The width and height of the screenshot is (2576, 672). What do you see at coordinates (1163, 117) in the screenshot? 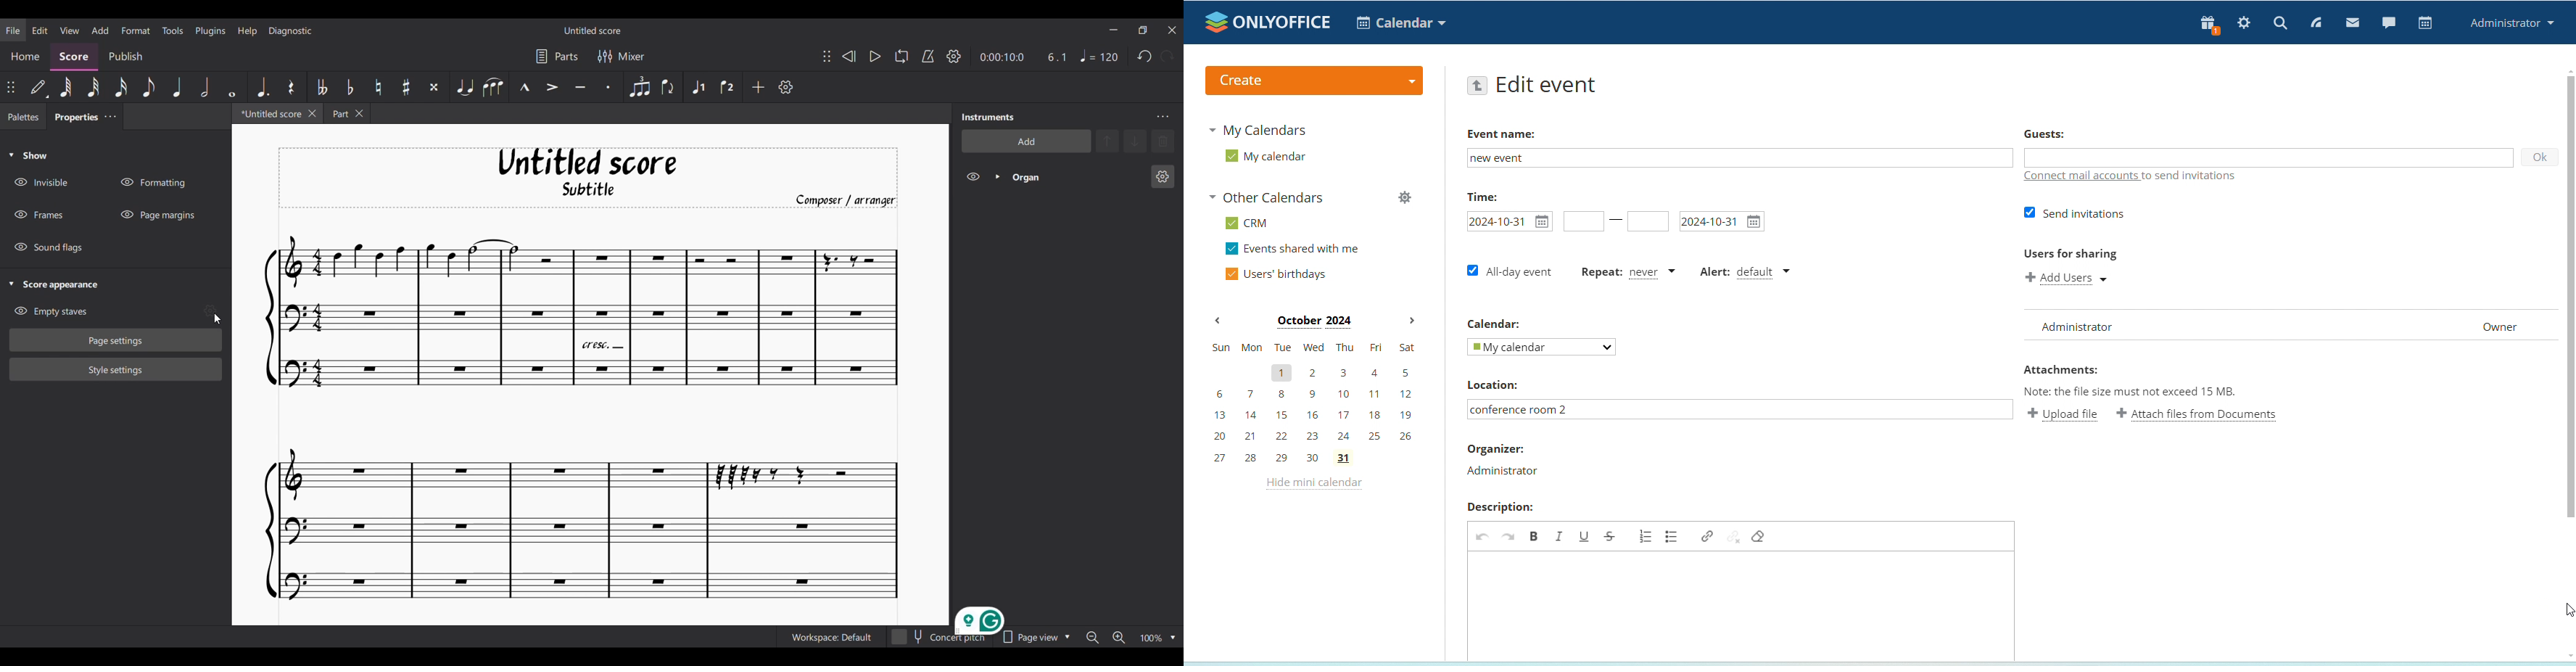
I see `Instruments panel settings` at bounding box center [1163, 117].